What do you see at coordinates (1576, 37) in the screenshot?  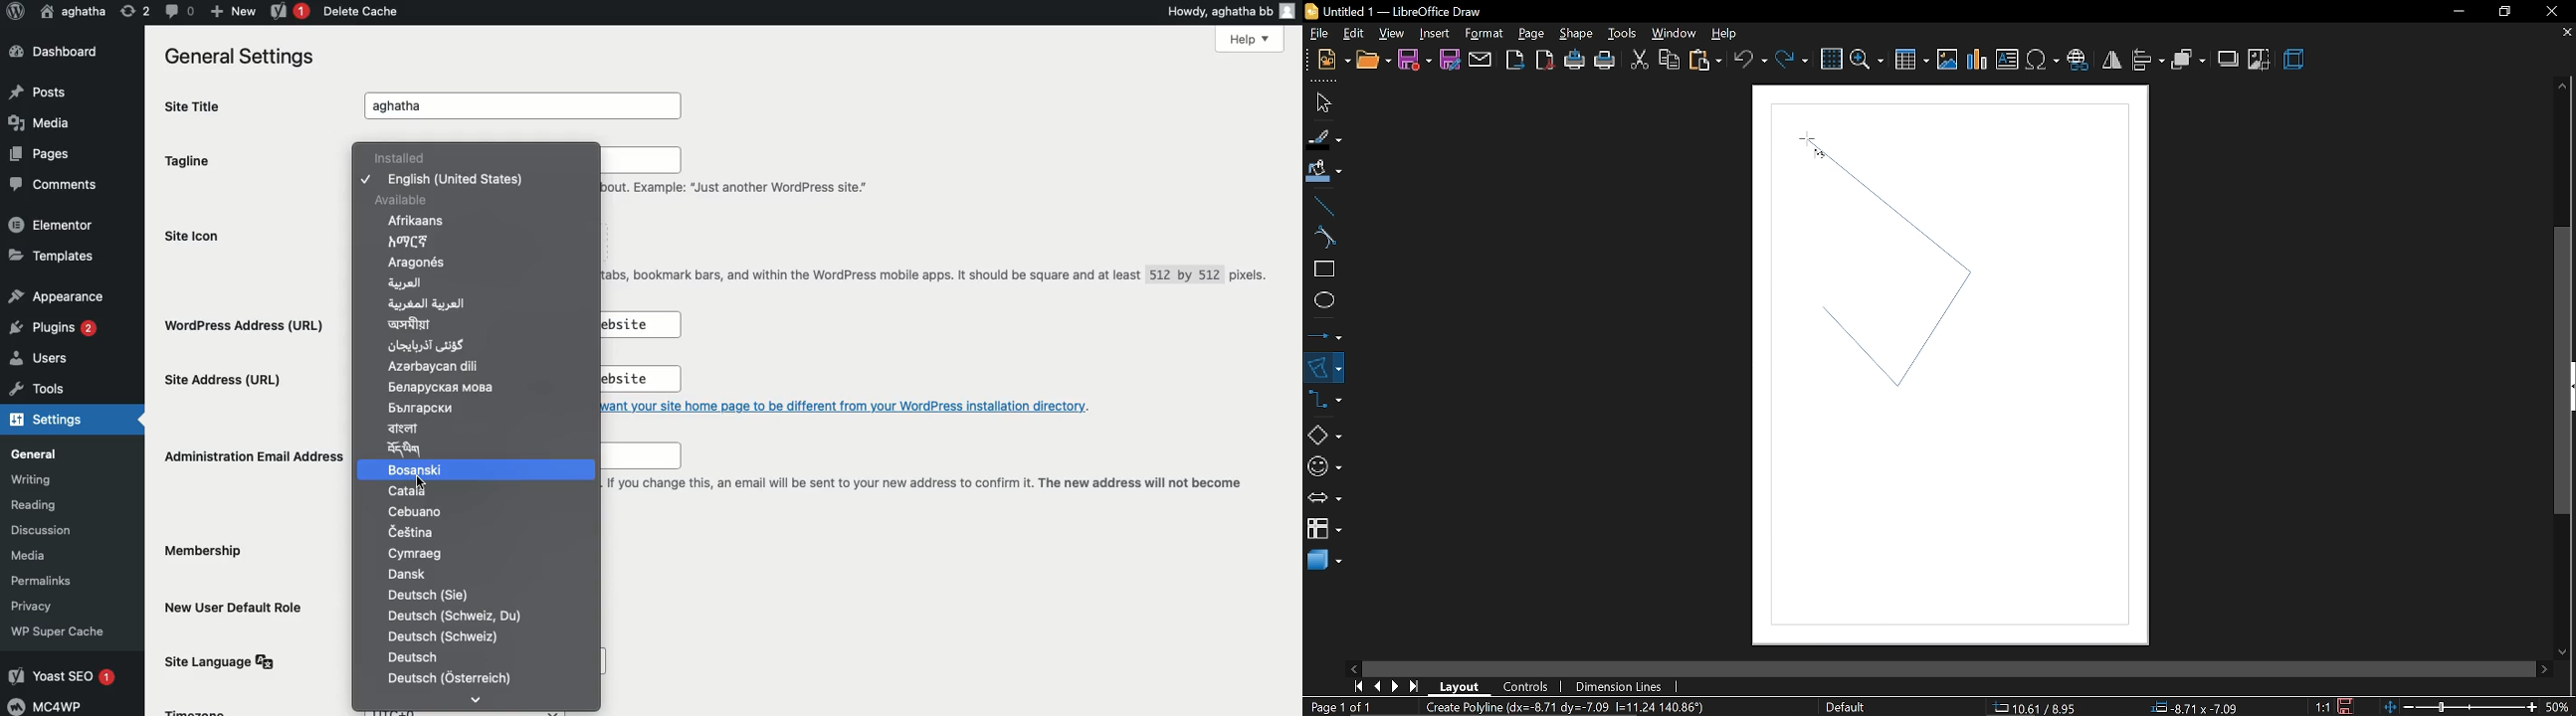 I see `shape` at bounding box center [1576, 37].